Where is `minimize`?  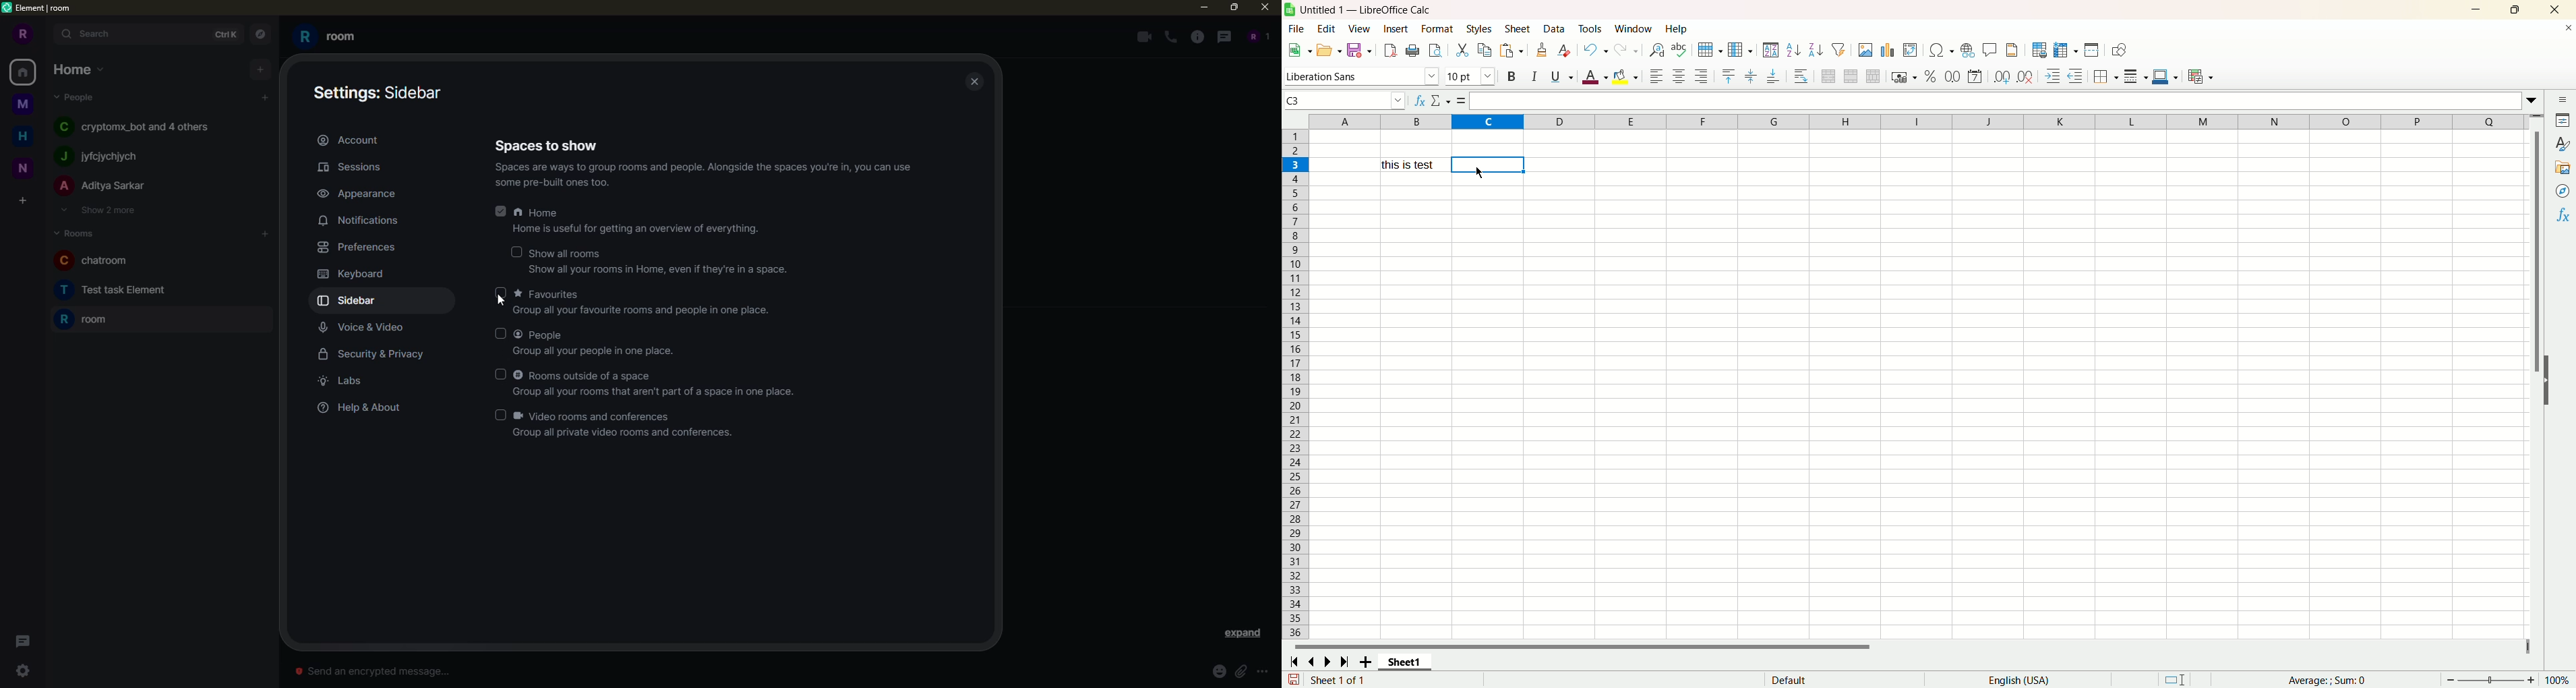
minimize is located at coordinates (1200, 7).